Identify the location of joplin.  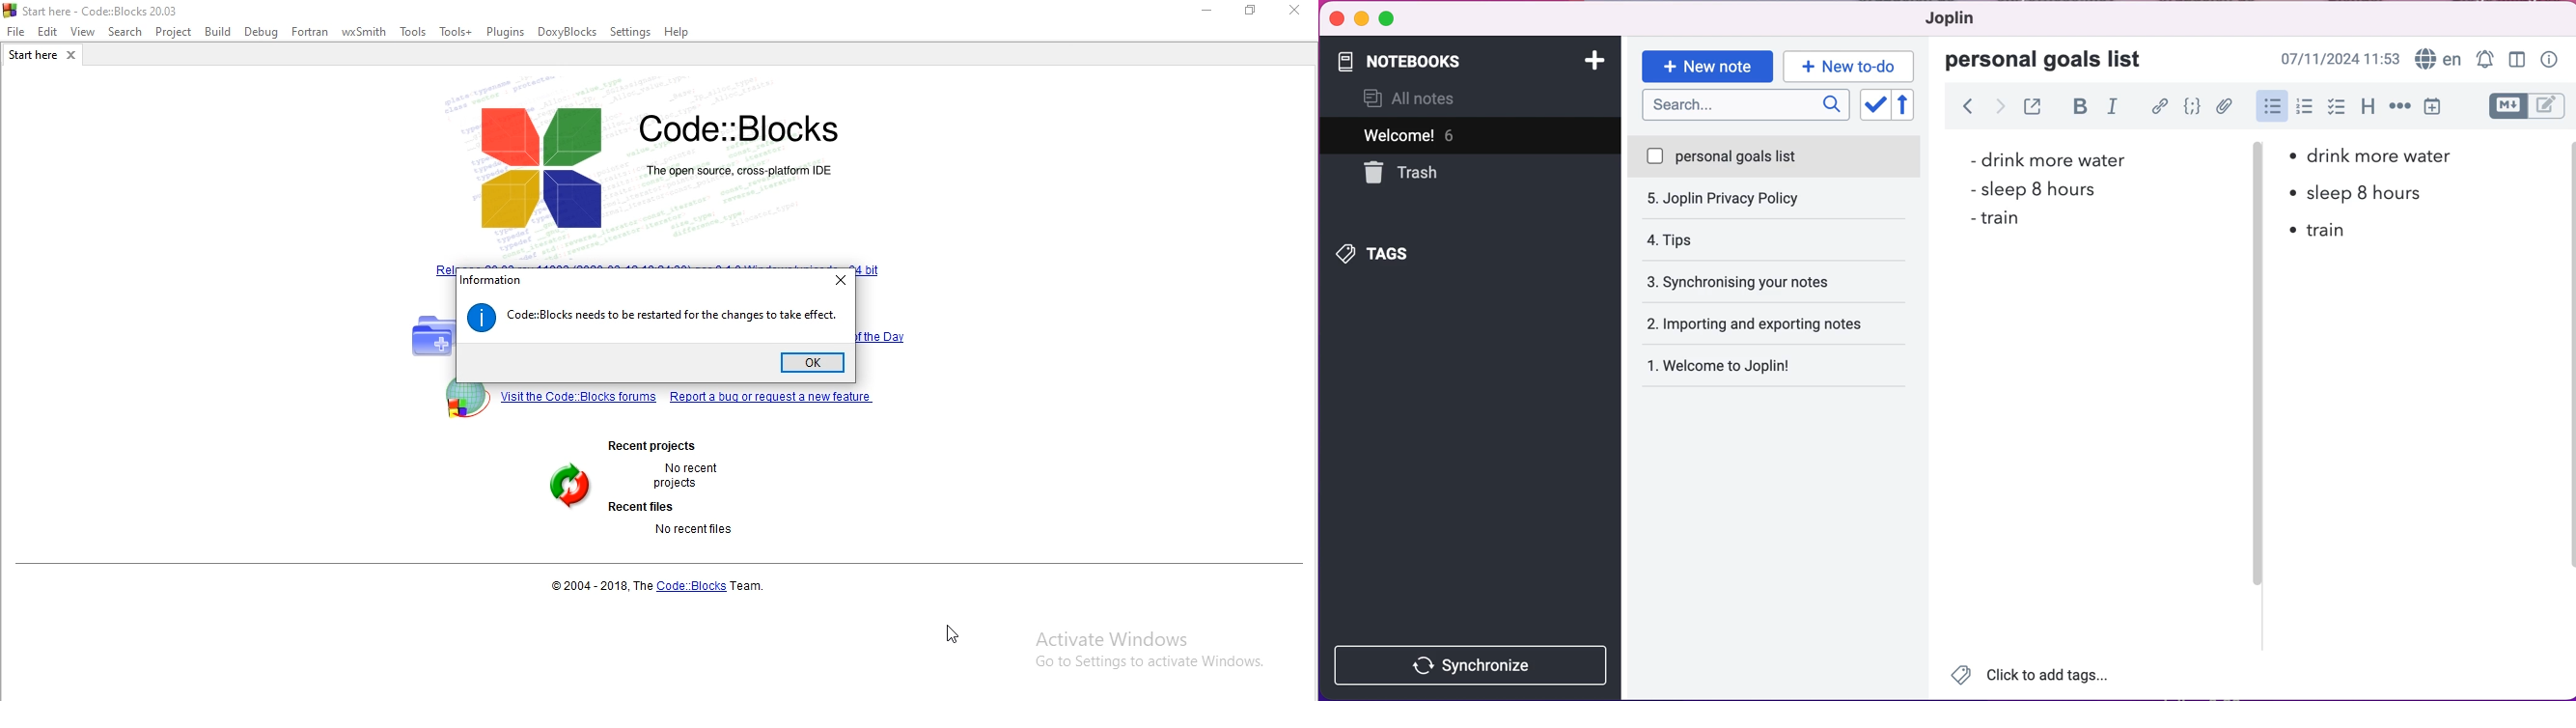
(1964, 21).